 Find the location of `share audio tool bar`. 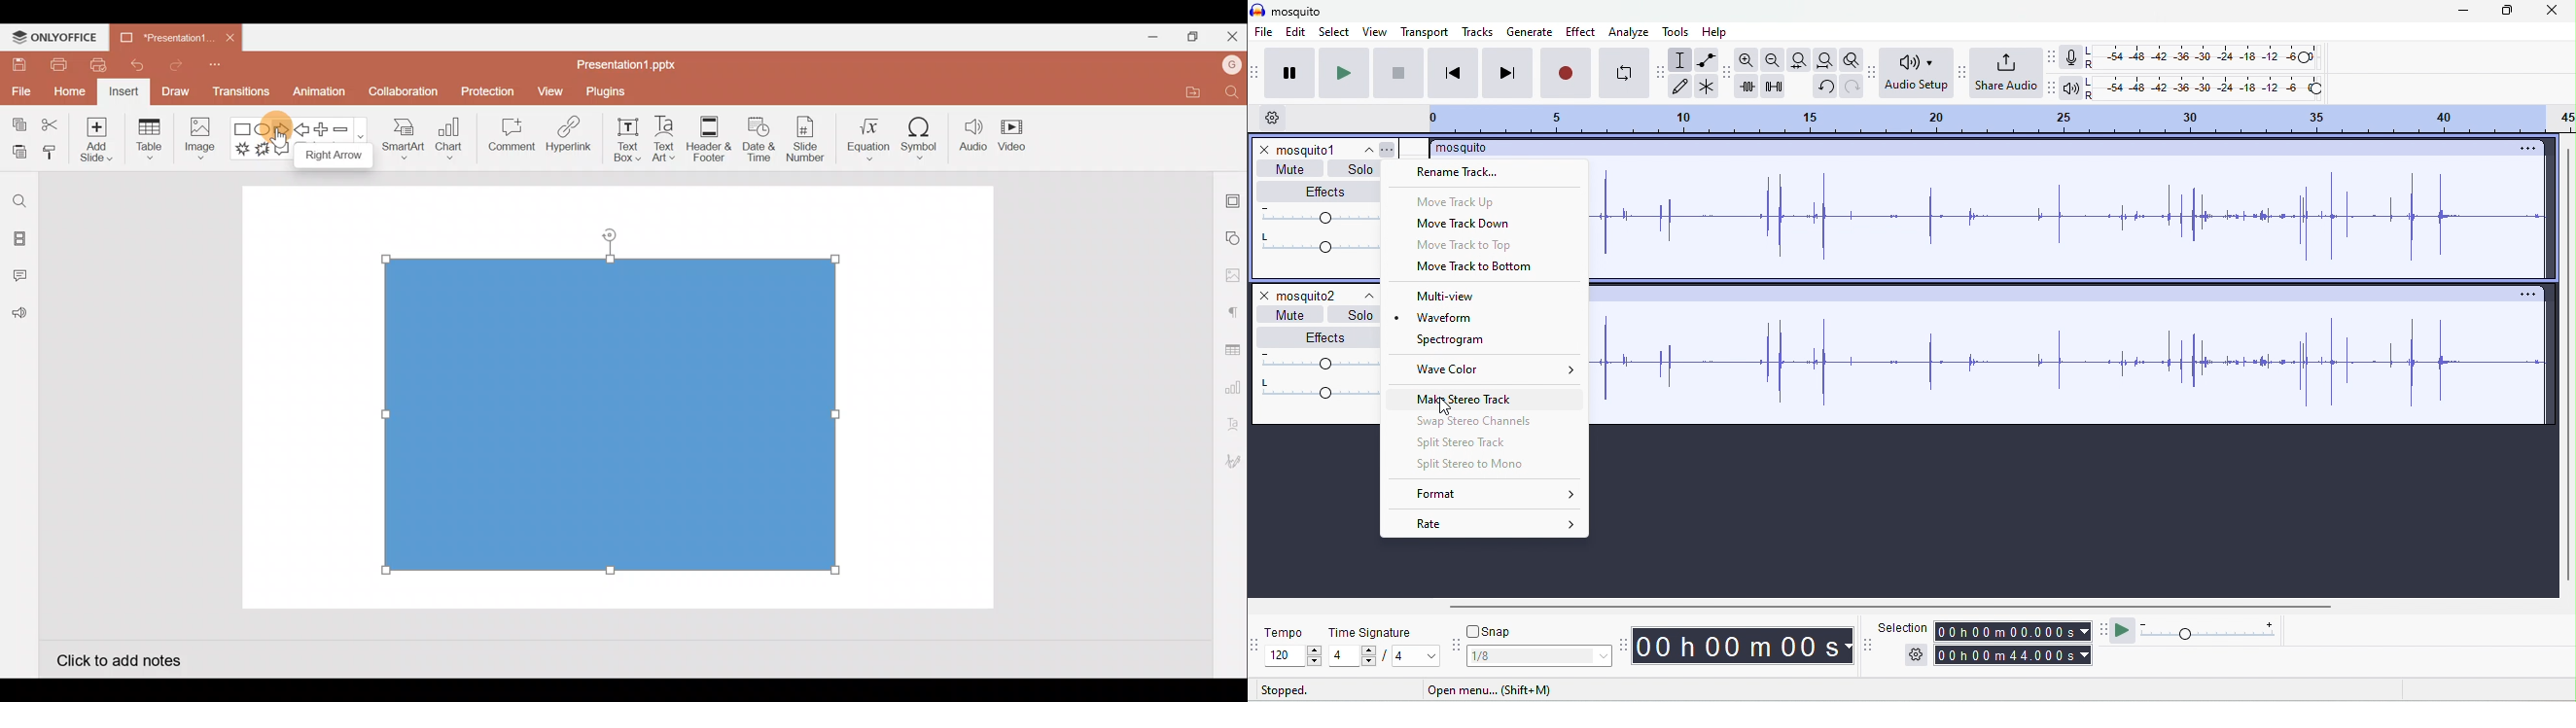

share audio tool bar is located at coordinates (1962, 73).